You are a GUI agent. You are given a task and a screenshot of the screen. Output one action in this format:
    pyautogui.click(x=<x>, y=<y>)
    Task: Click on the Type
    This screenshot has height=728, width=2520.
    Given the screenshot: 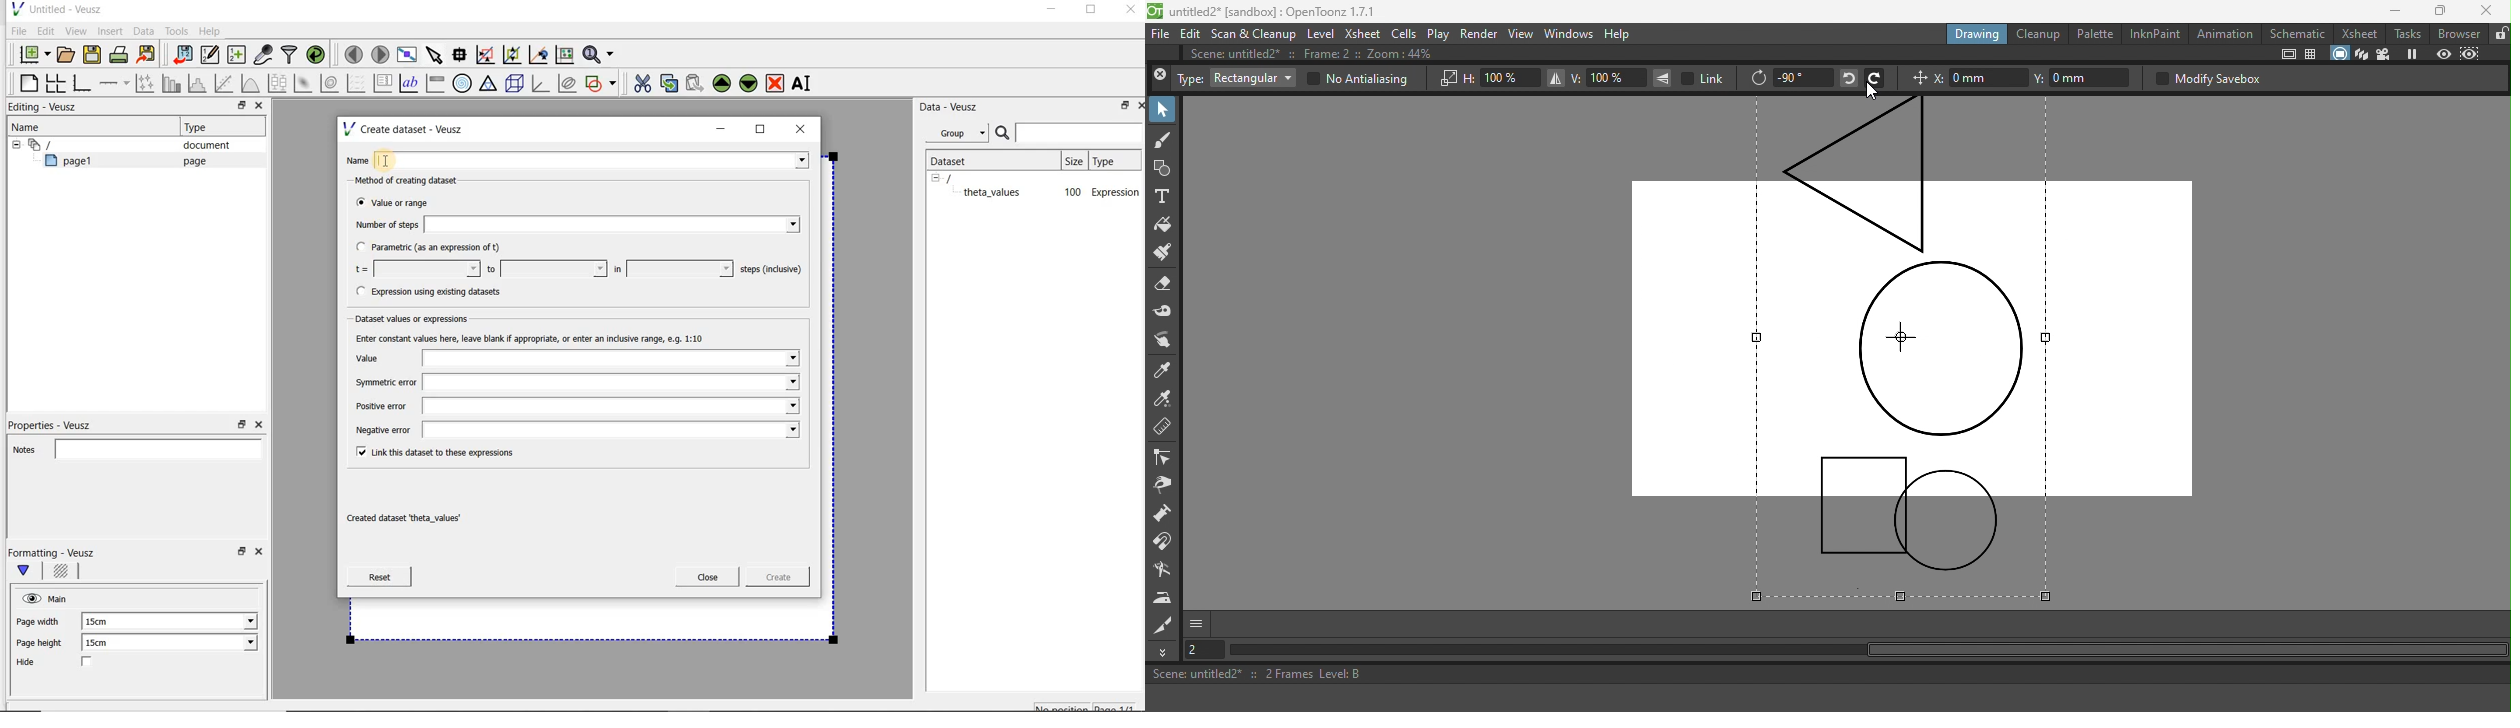 What is the action you would take?
    pyautogui.click(x=1114, y=160)
    